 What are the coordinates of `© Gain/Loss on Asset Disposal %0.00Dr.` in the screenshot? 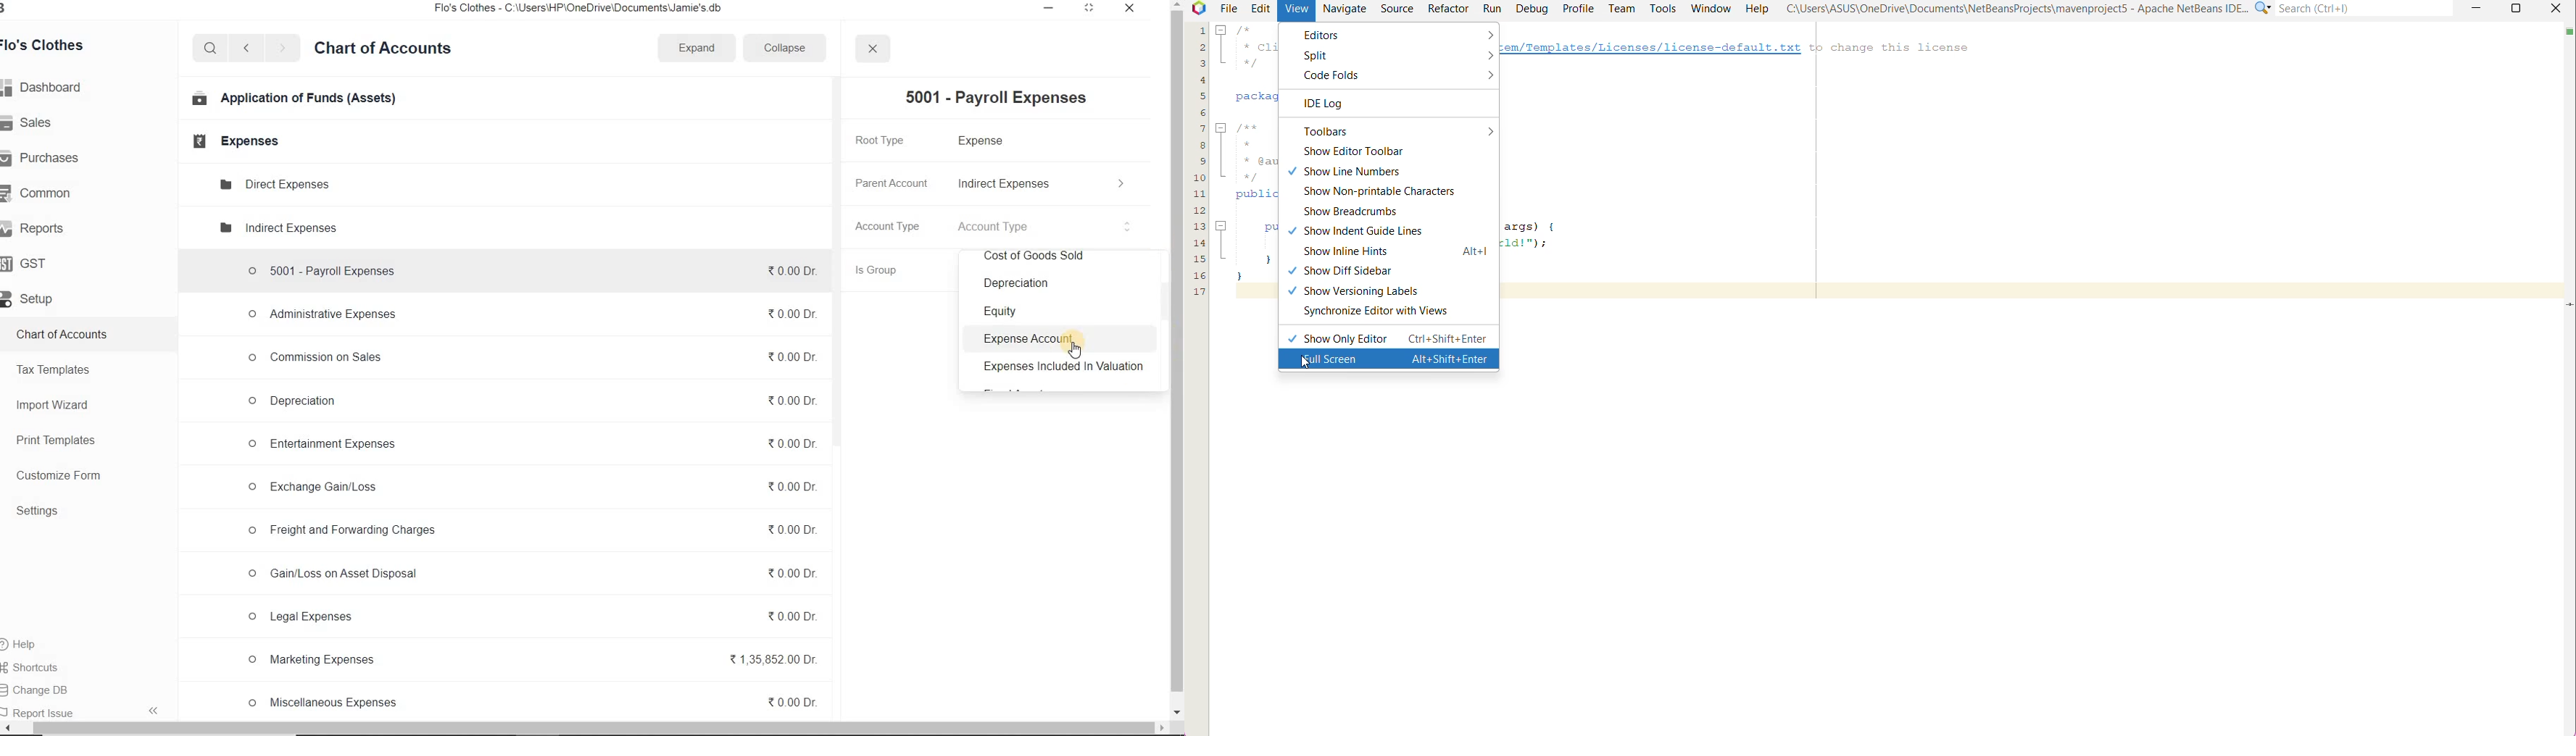 It's located at (530, 575).